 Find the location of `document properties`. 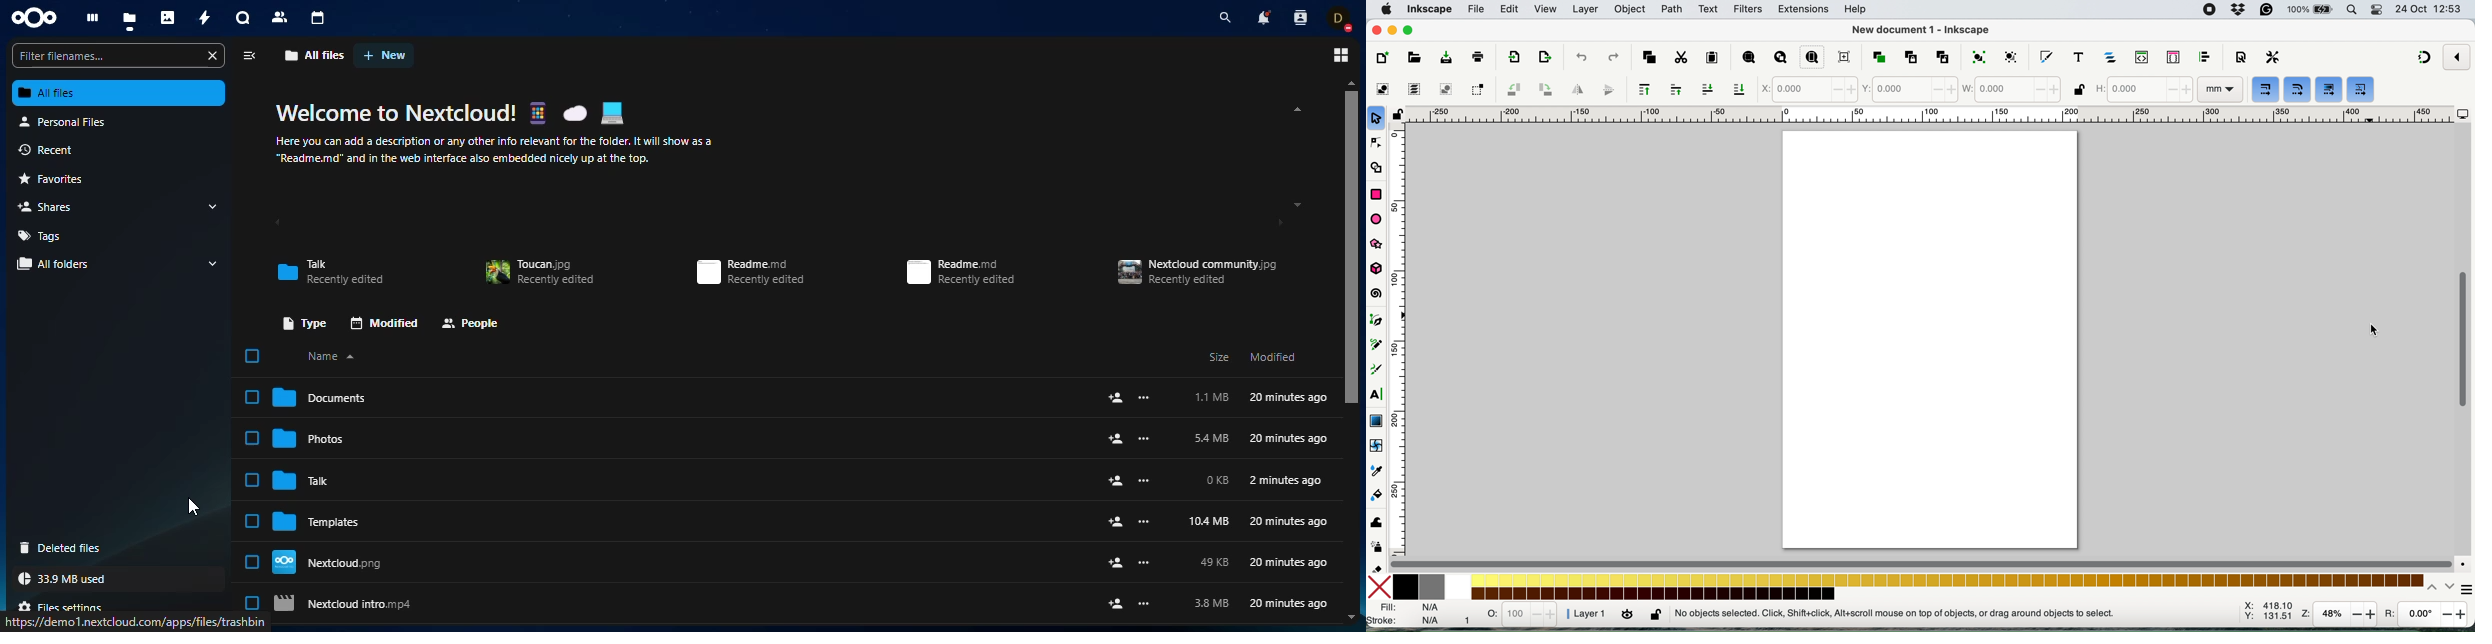

document properties is located at coordinates (2241, 56).